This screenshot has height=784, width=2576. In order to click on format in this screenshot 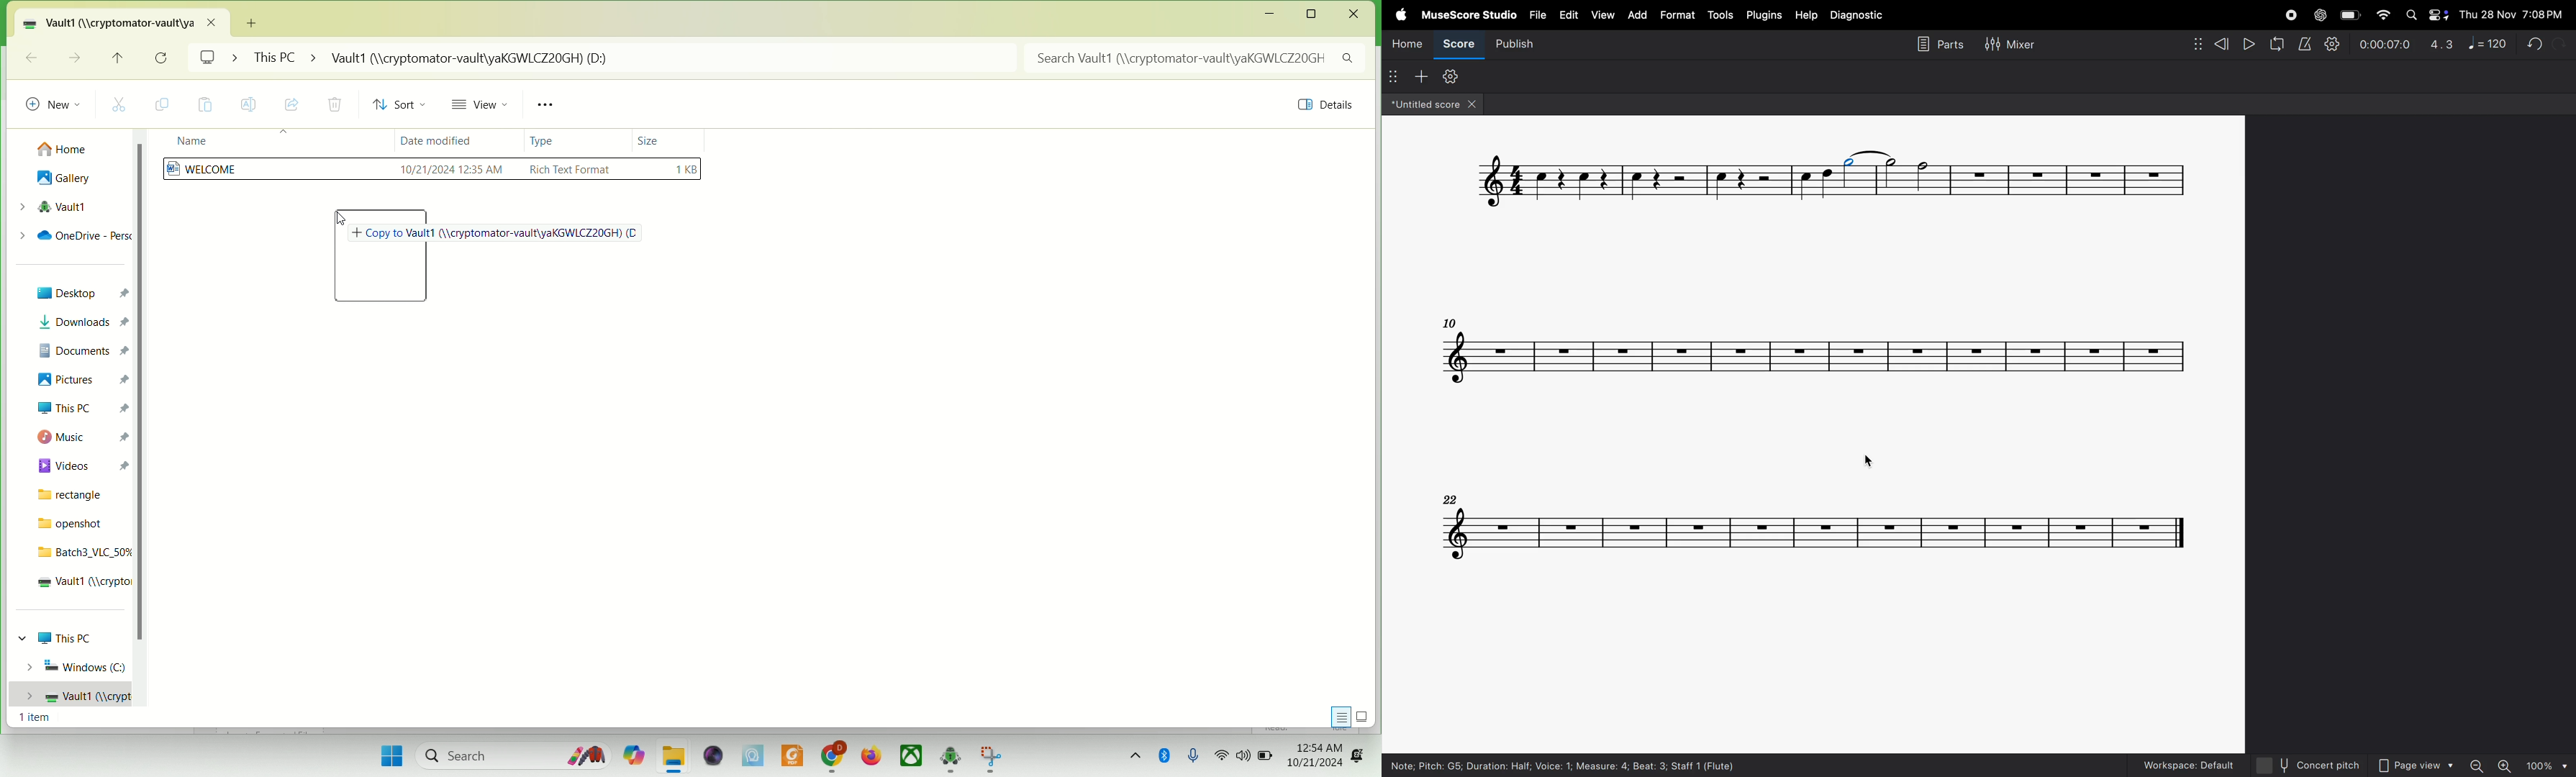, I will do `click(1676, 14)`.